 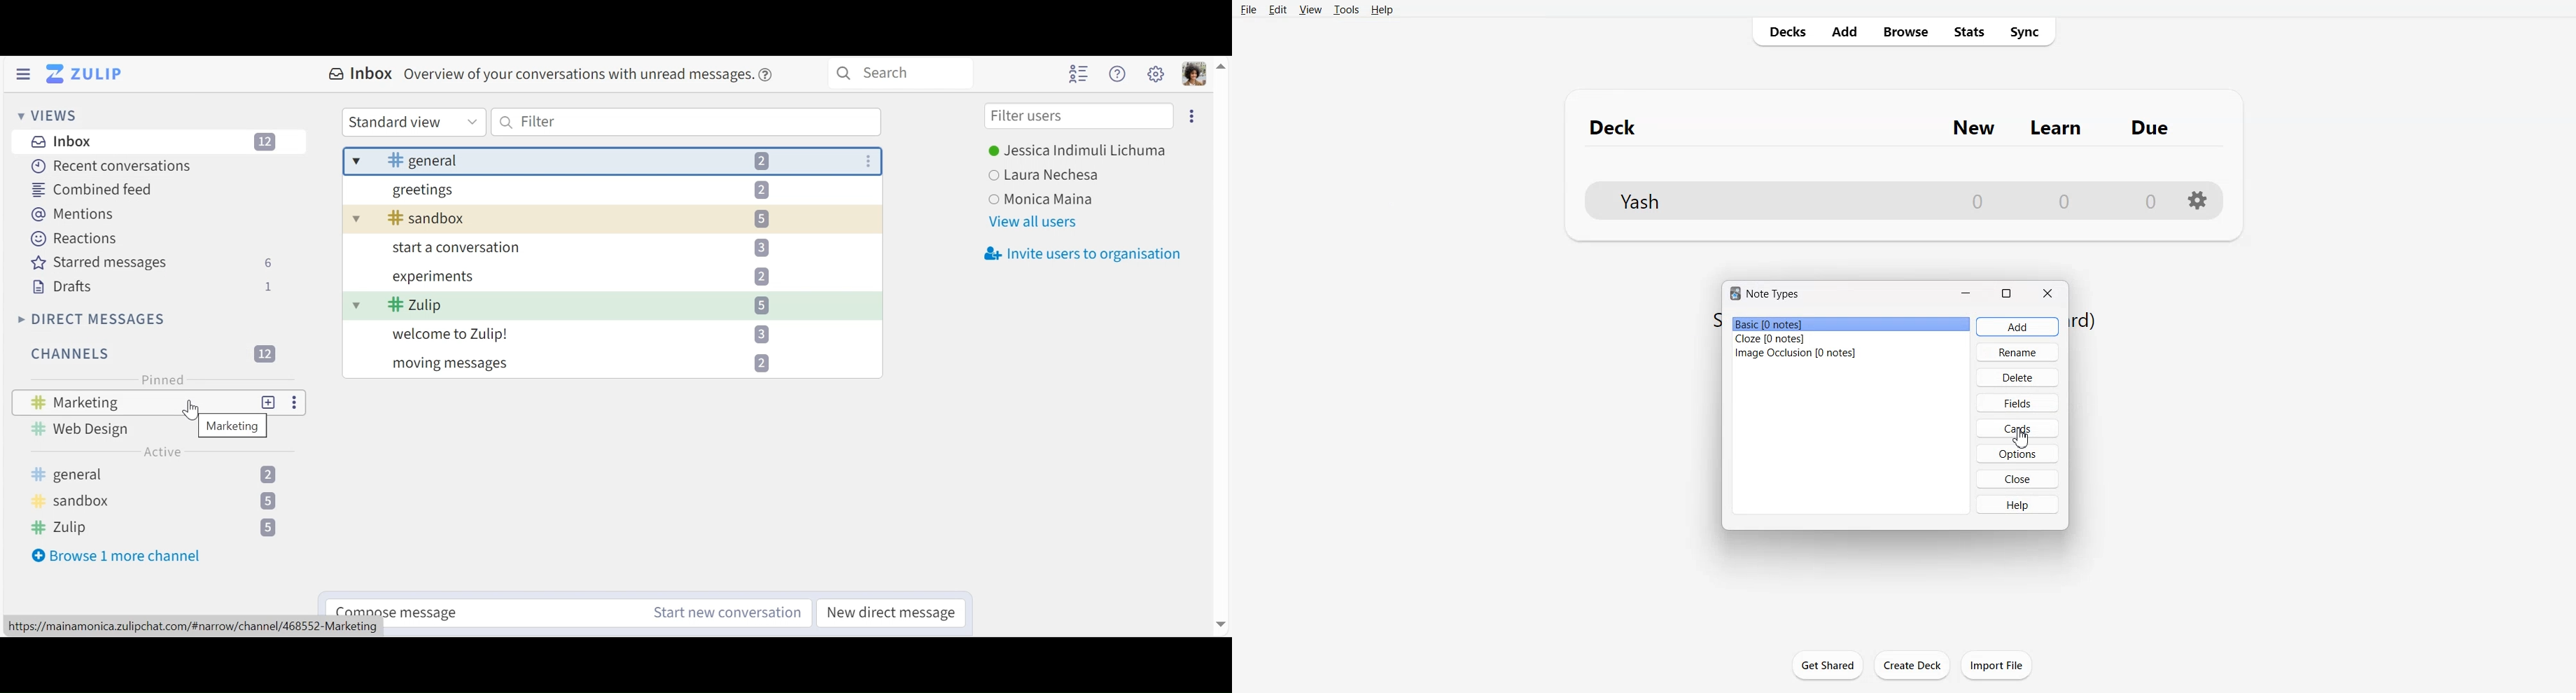 I want to click on add, so click(x=268, y=402).